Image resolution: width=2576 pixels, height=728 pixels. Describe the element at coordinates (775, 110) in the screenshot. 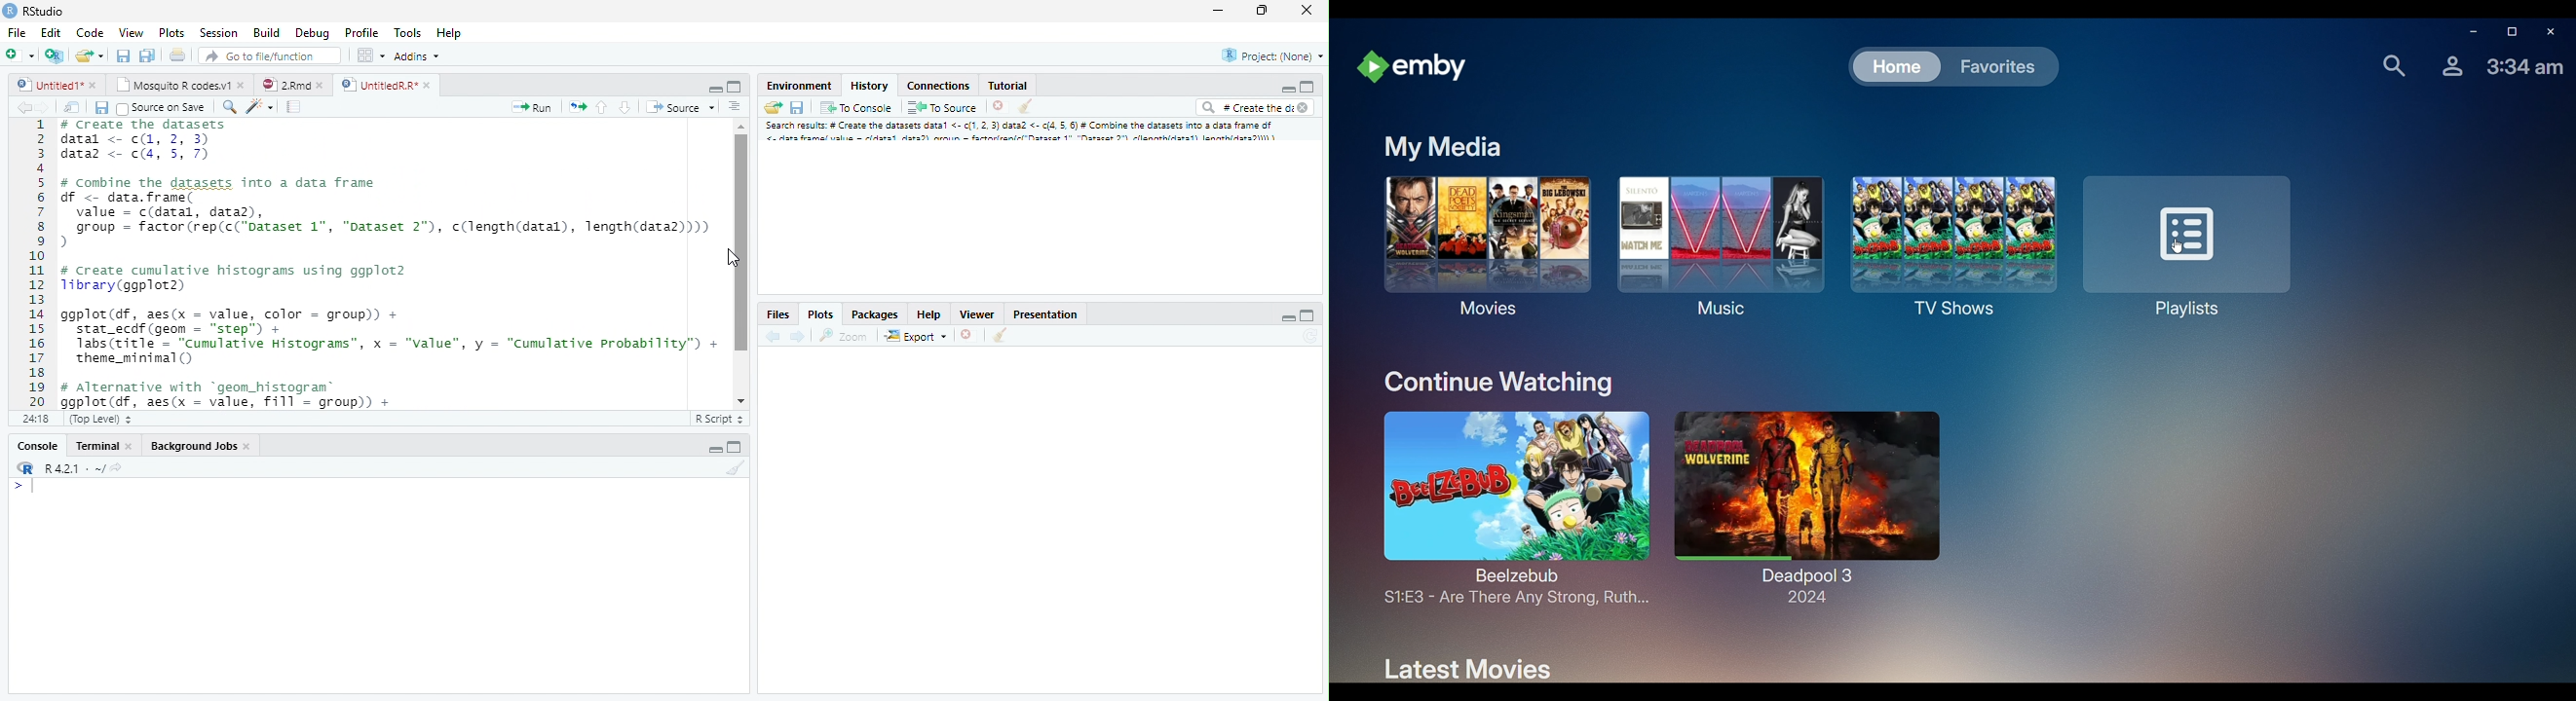

I see `Load Workspace` at that location.